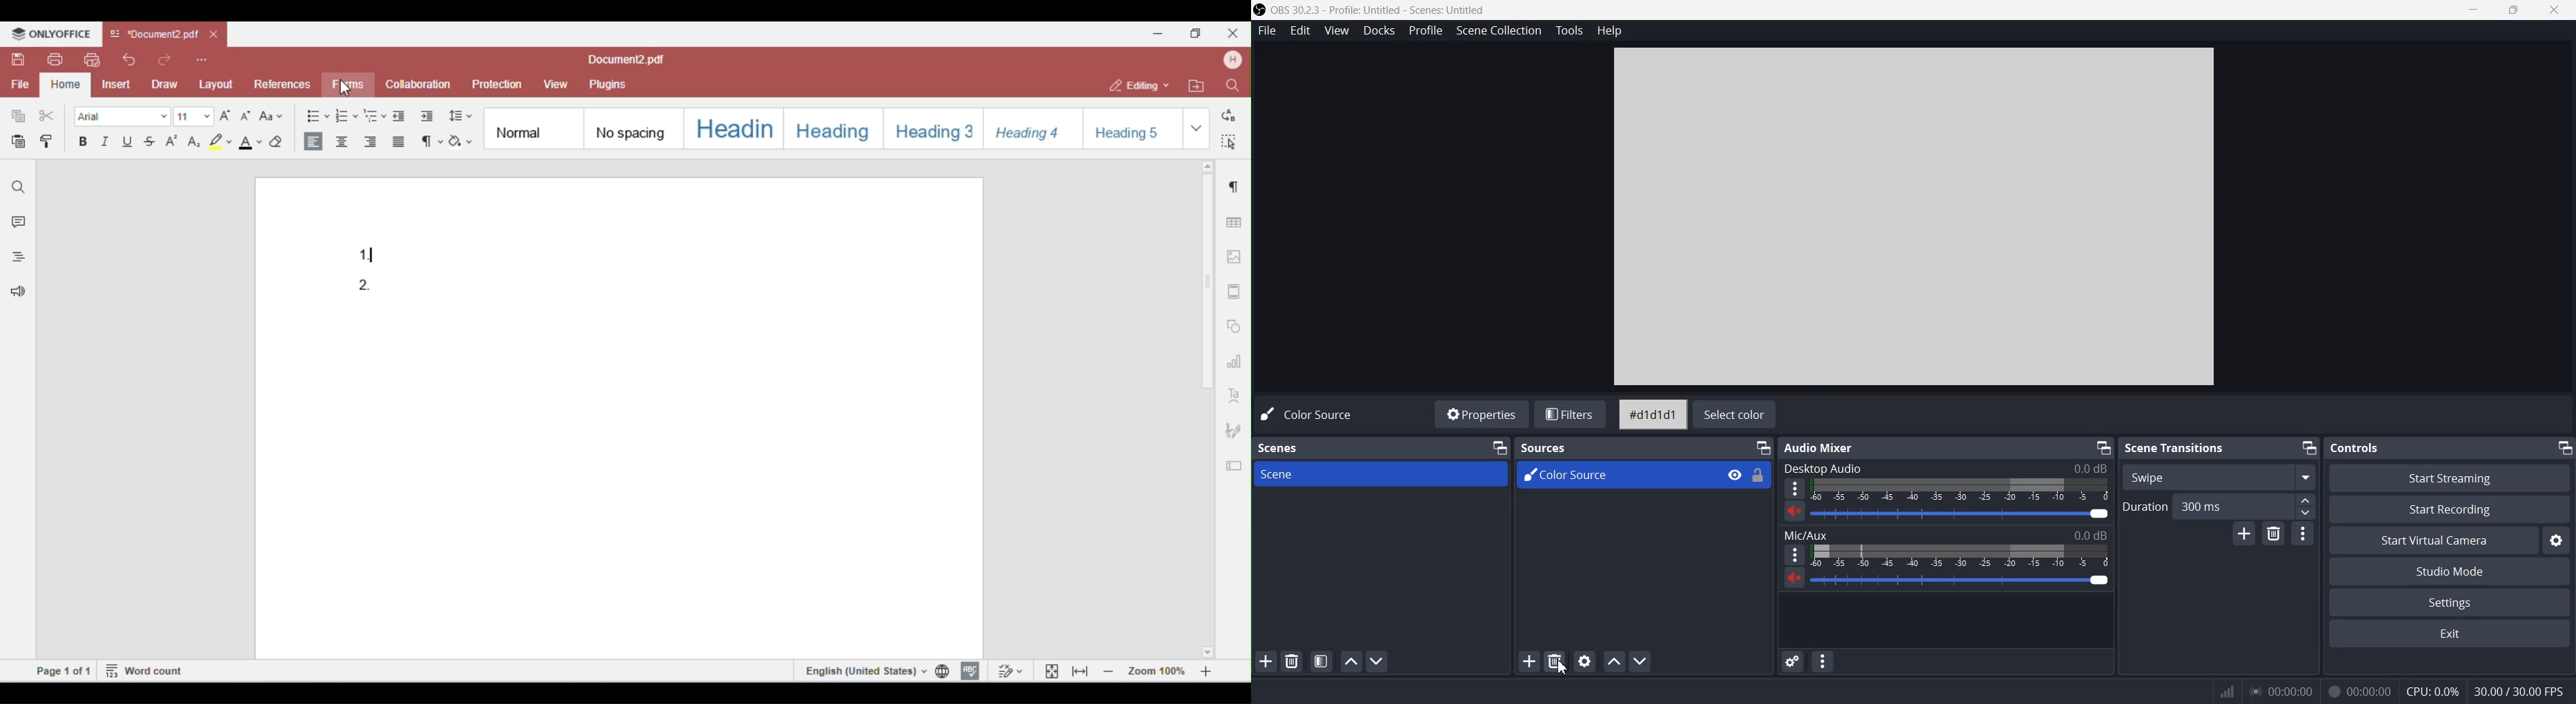  Describe the element at coordinates (1563, 667) in the screenshot. I see `Cursor` at that location.